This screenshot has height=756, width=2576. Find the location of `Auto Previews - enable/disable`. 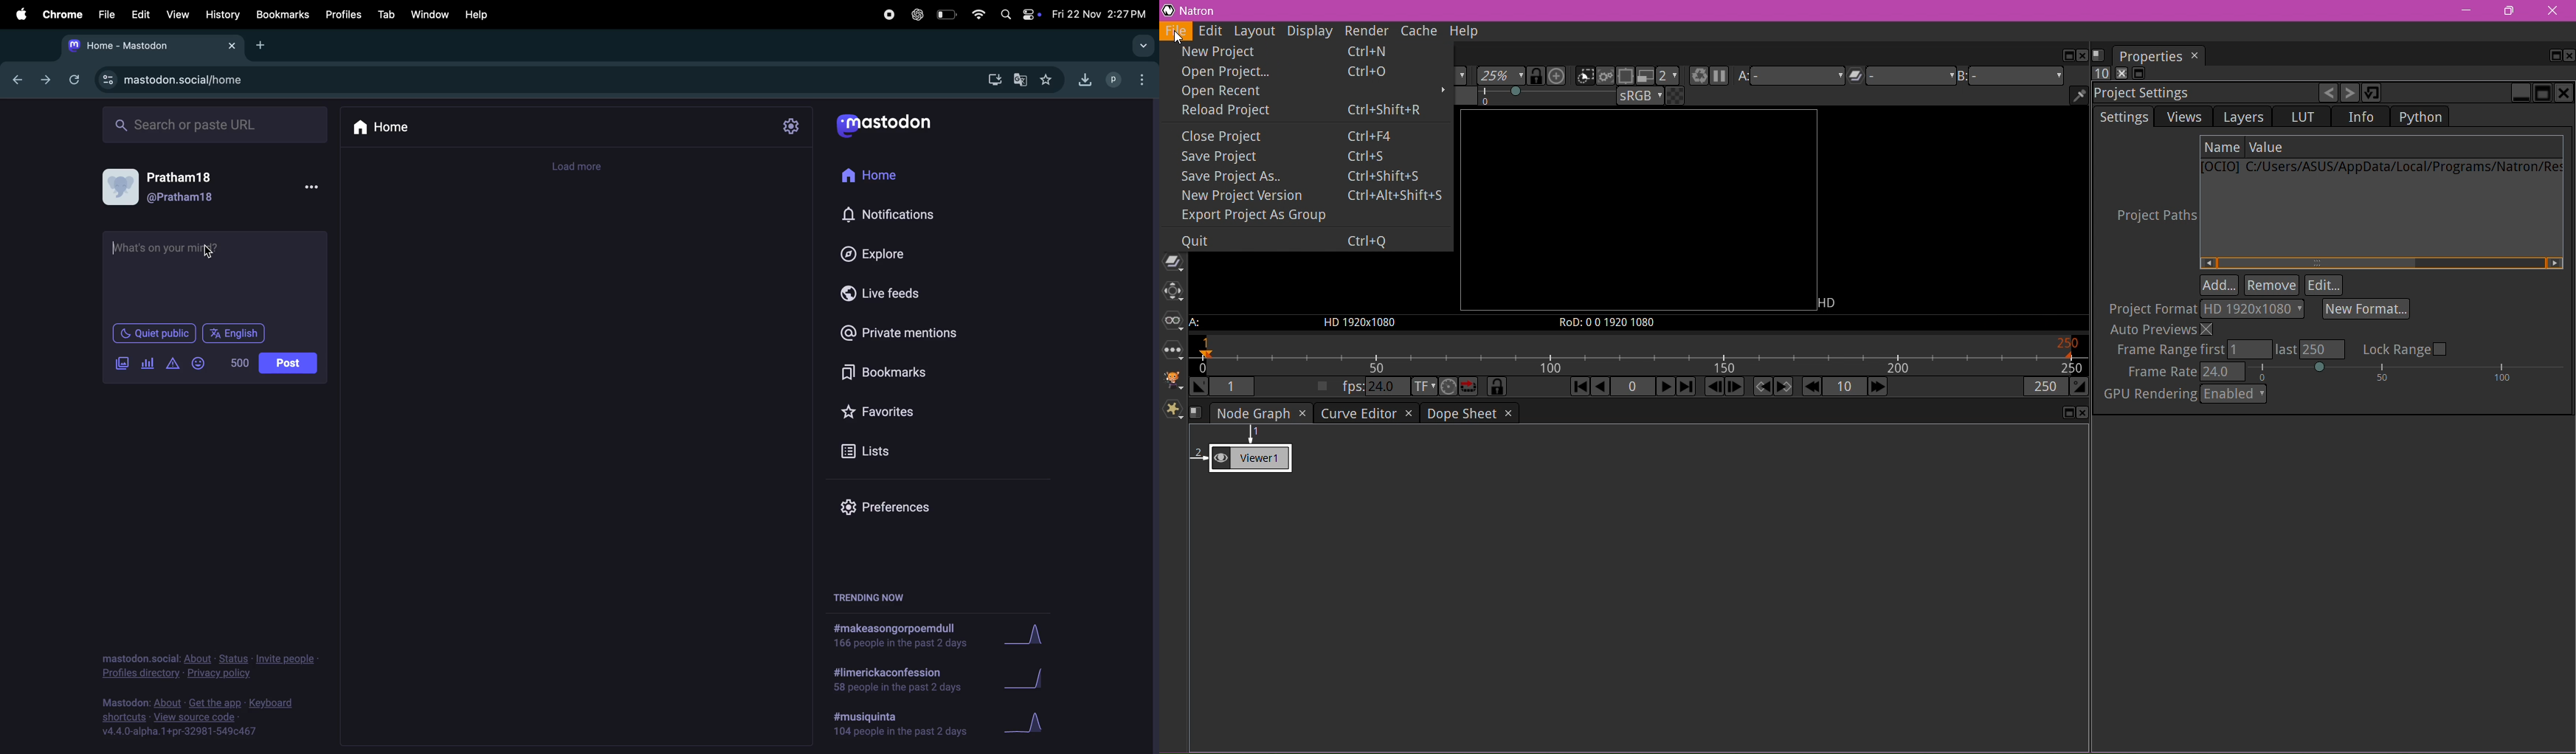

Auto Previews - enable/disable is located at coordinates (2160, 330).